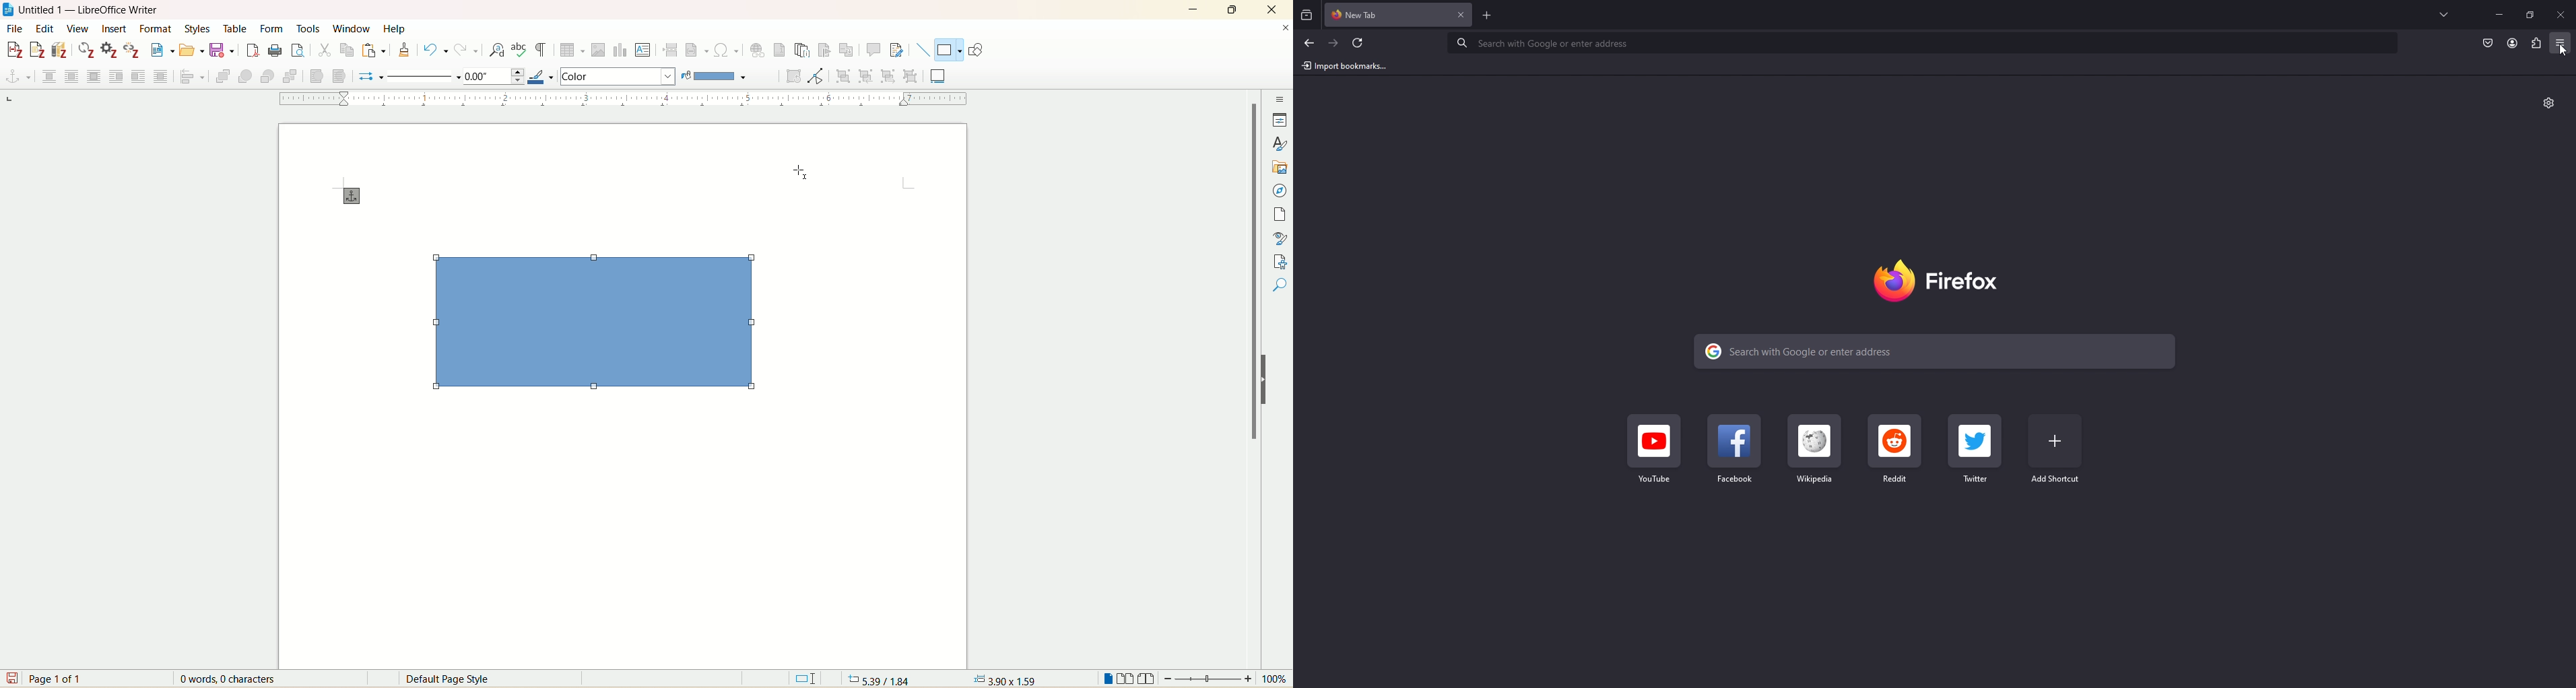 This screenshot has height=700, width=2576. What do you see at coordinates (1308, 43) in the screenshot?
I see `back` at bounding box center [1308, 43].